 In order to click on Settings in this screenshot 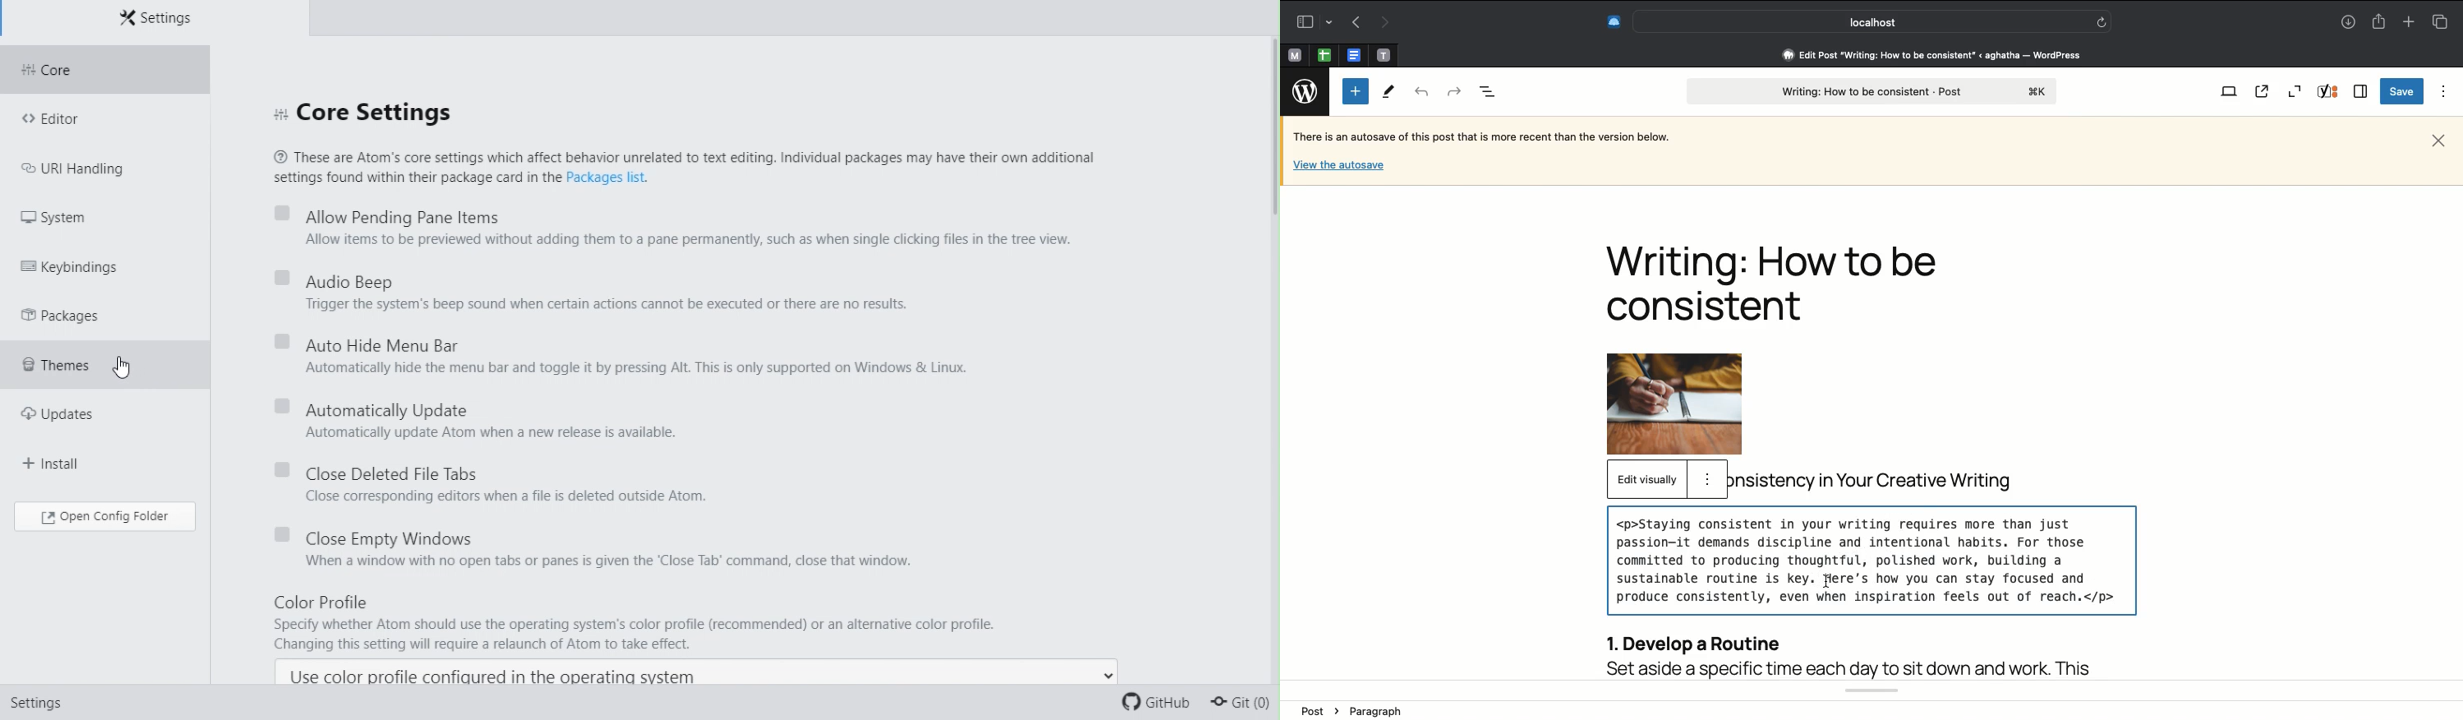, I will do `click(164, 20)`.